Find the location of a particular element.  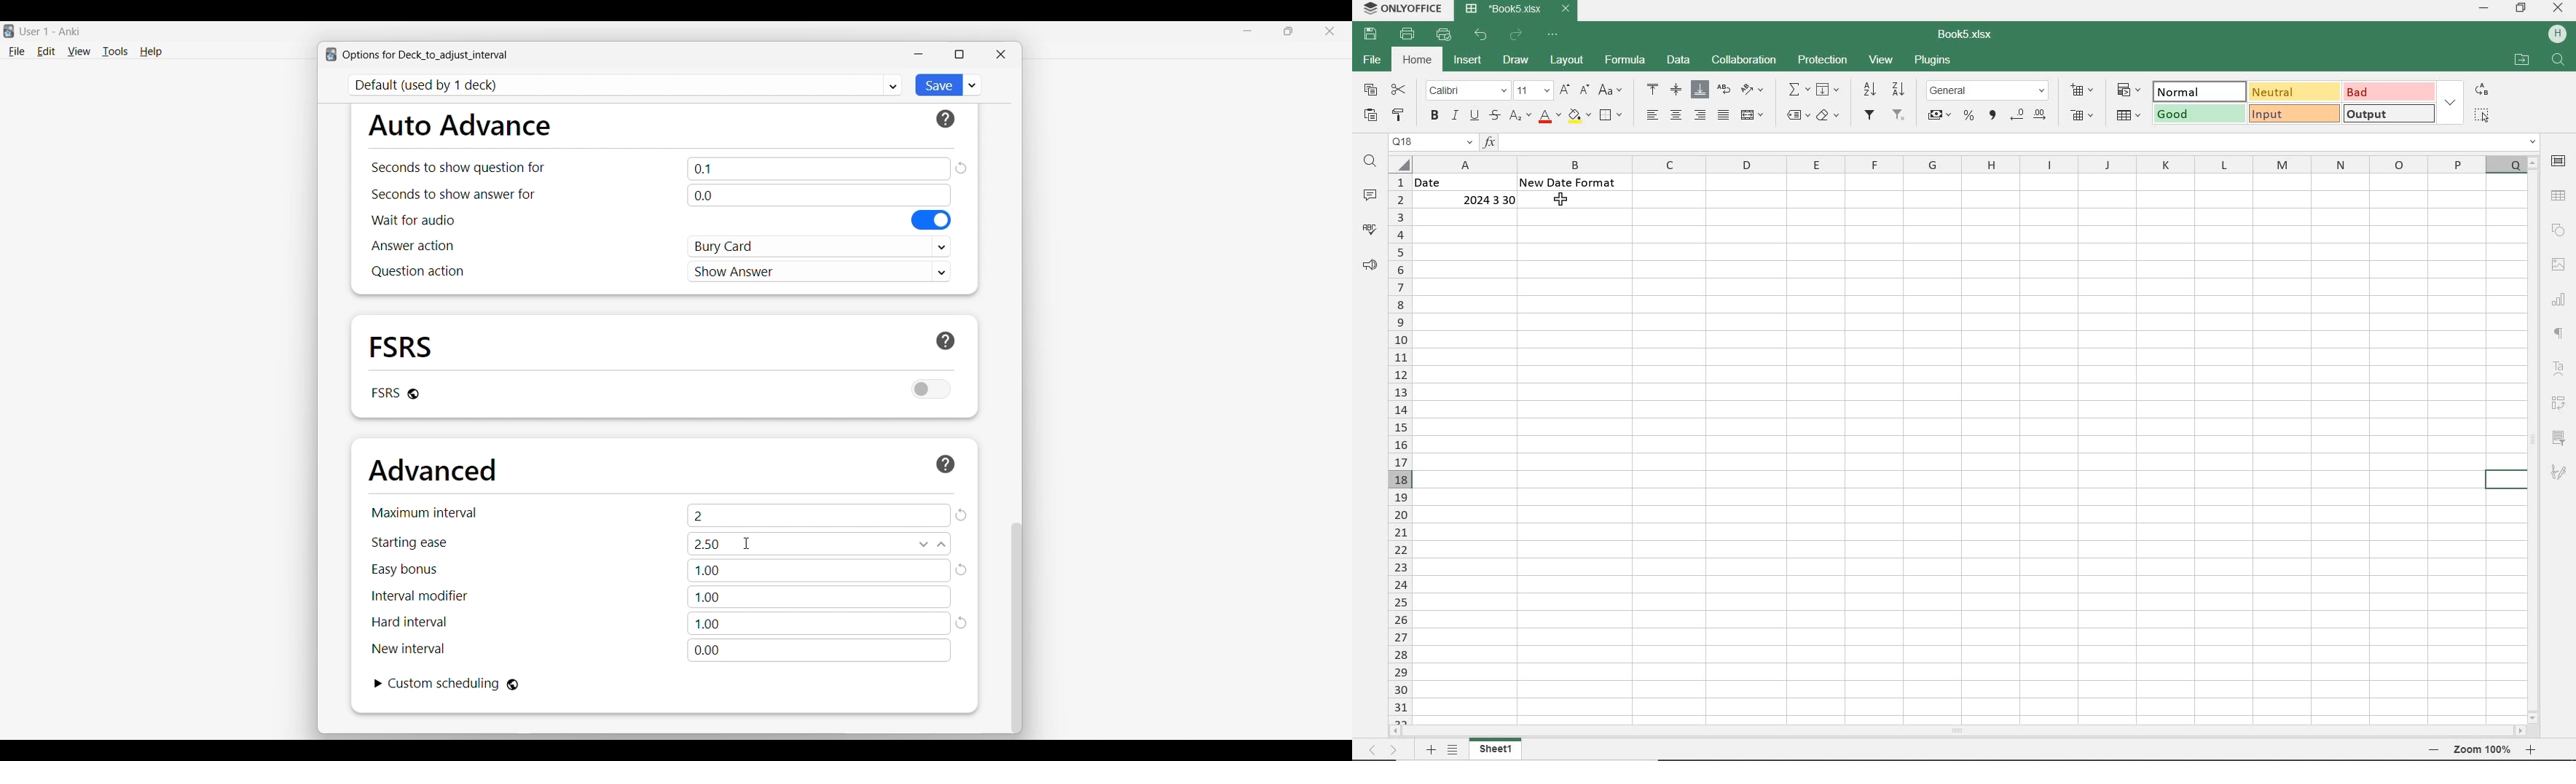

File menu is located at coordinates (16, 52).